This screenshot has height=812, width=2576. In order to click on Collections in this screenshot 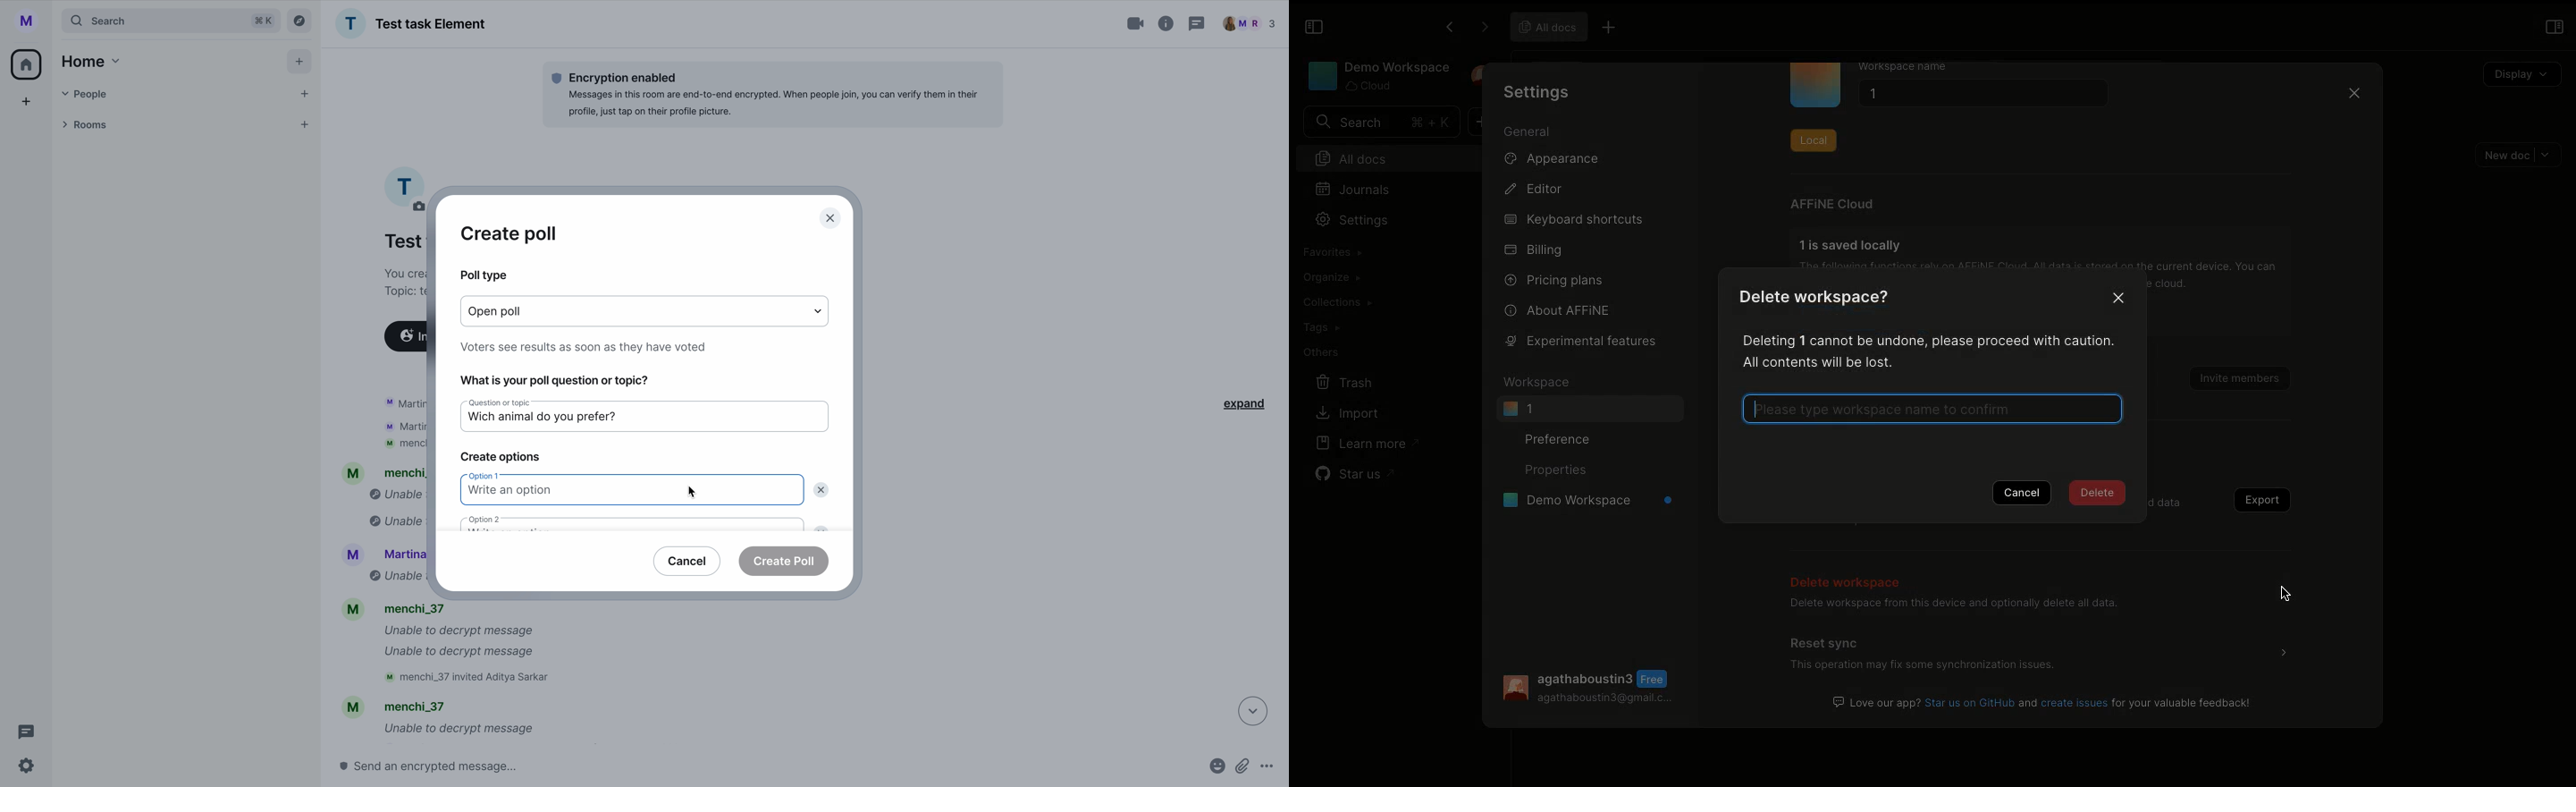, I will do `click(1336, 302)`.